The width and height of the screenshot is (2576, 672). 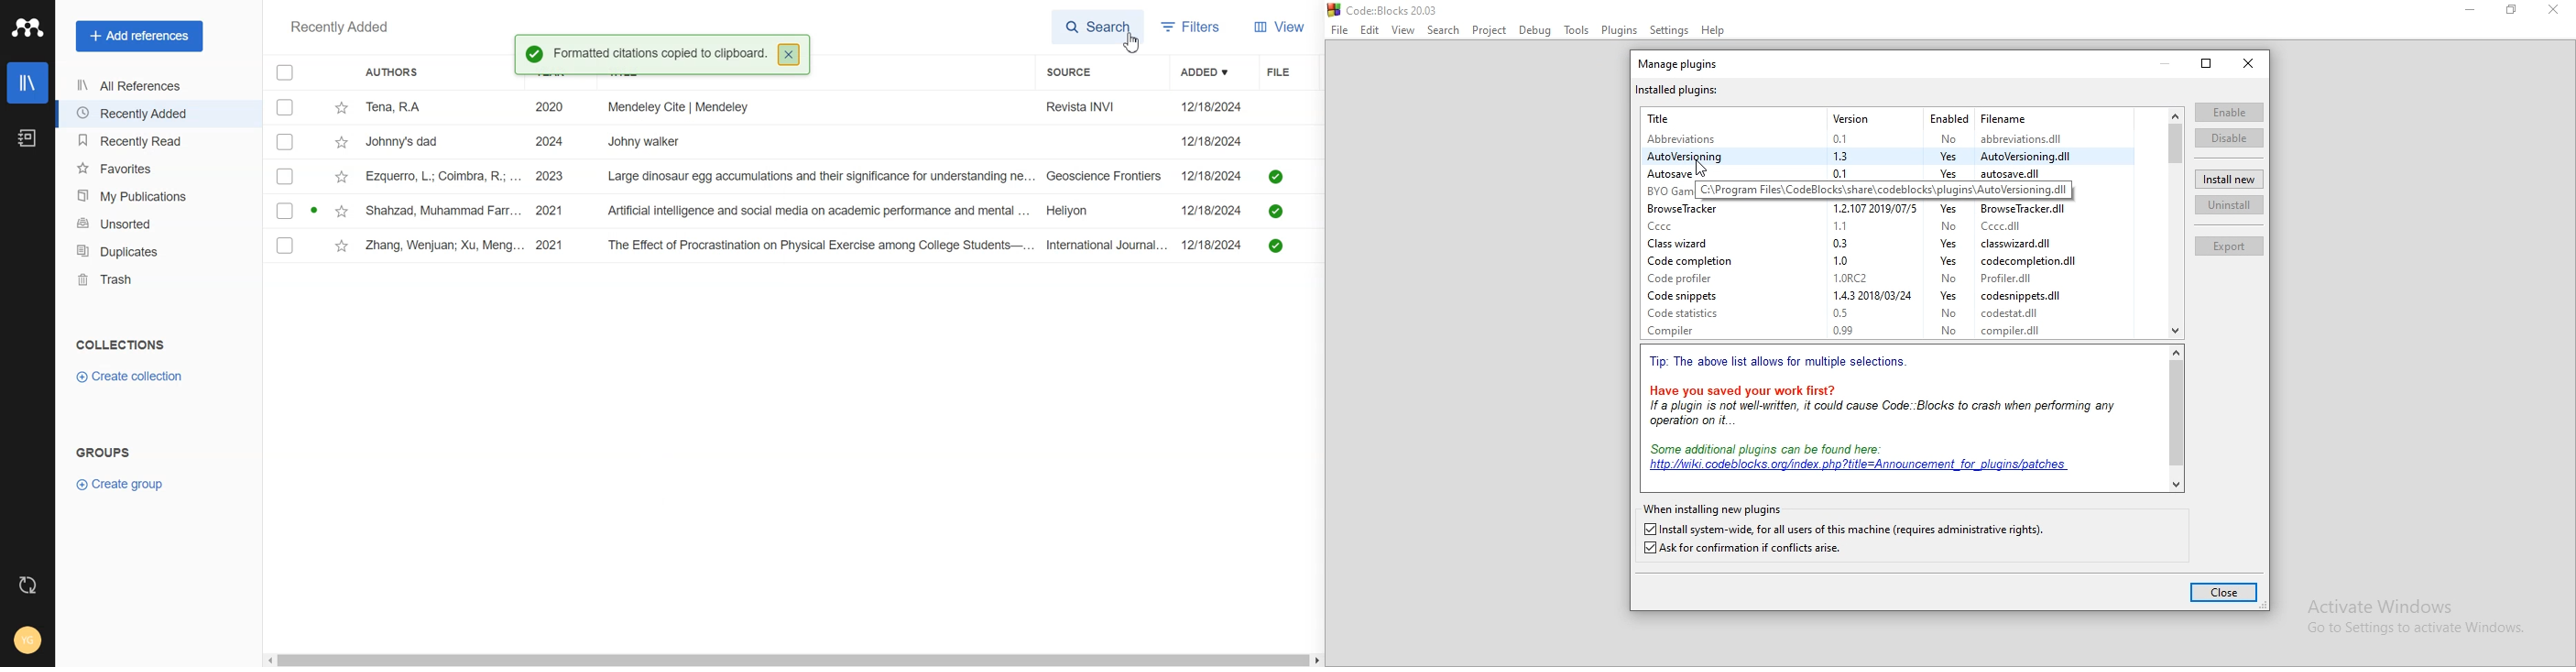 What do you see at coordinates (286, 107) in the screenshot?
I see `Checkbox` at bounding box center [286, 107].